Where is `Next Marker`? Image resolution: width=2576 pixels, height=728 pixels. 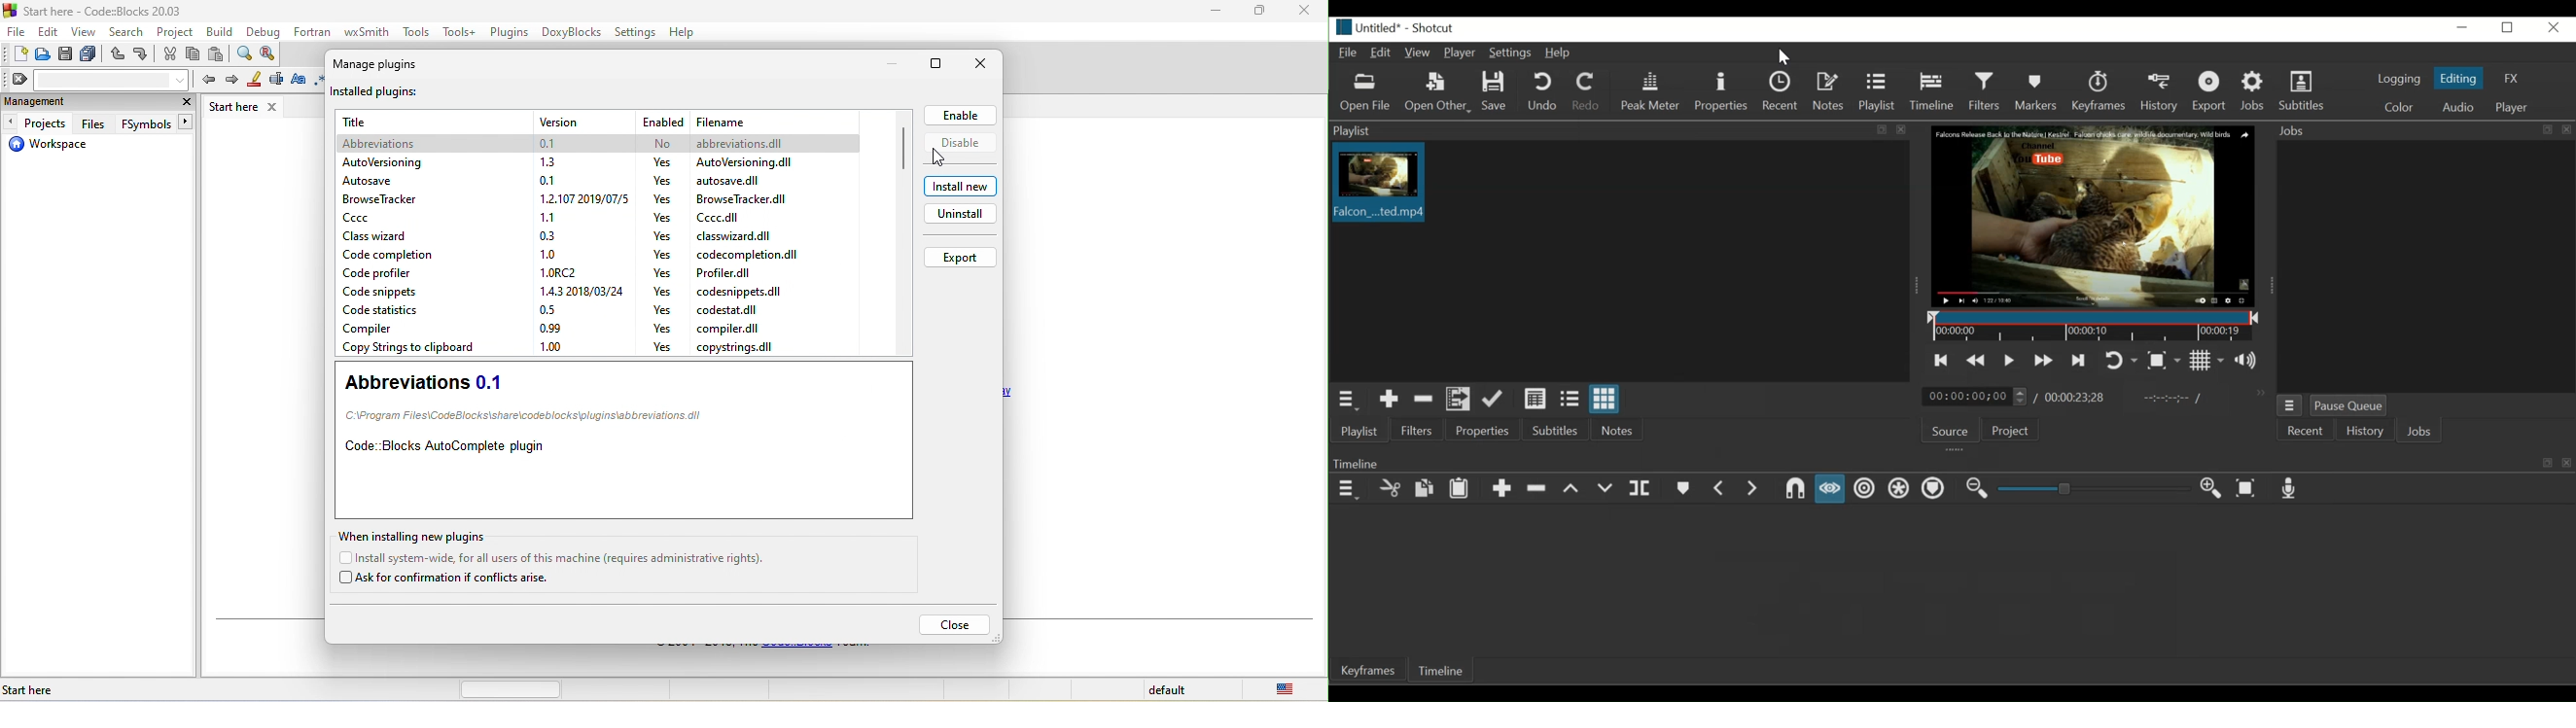
Next Marker is located at coordinates (1752, 489).